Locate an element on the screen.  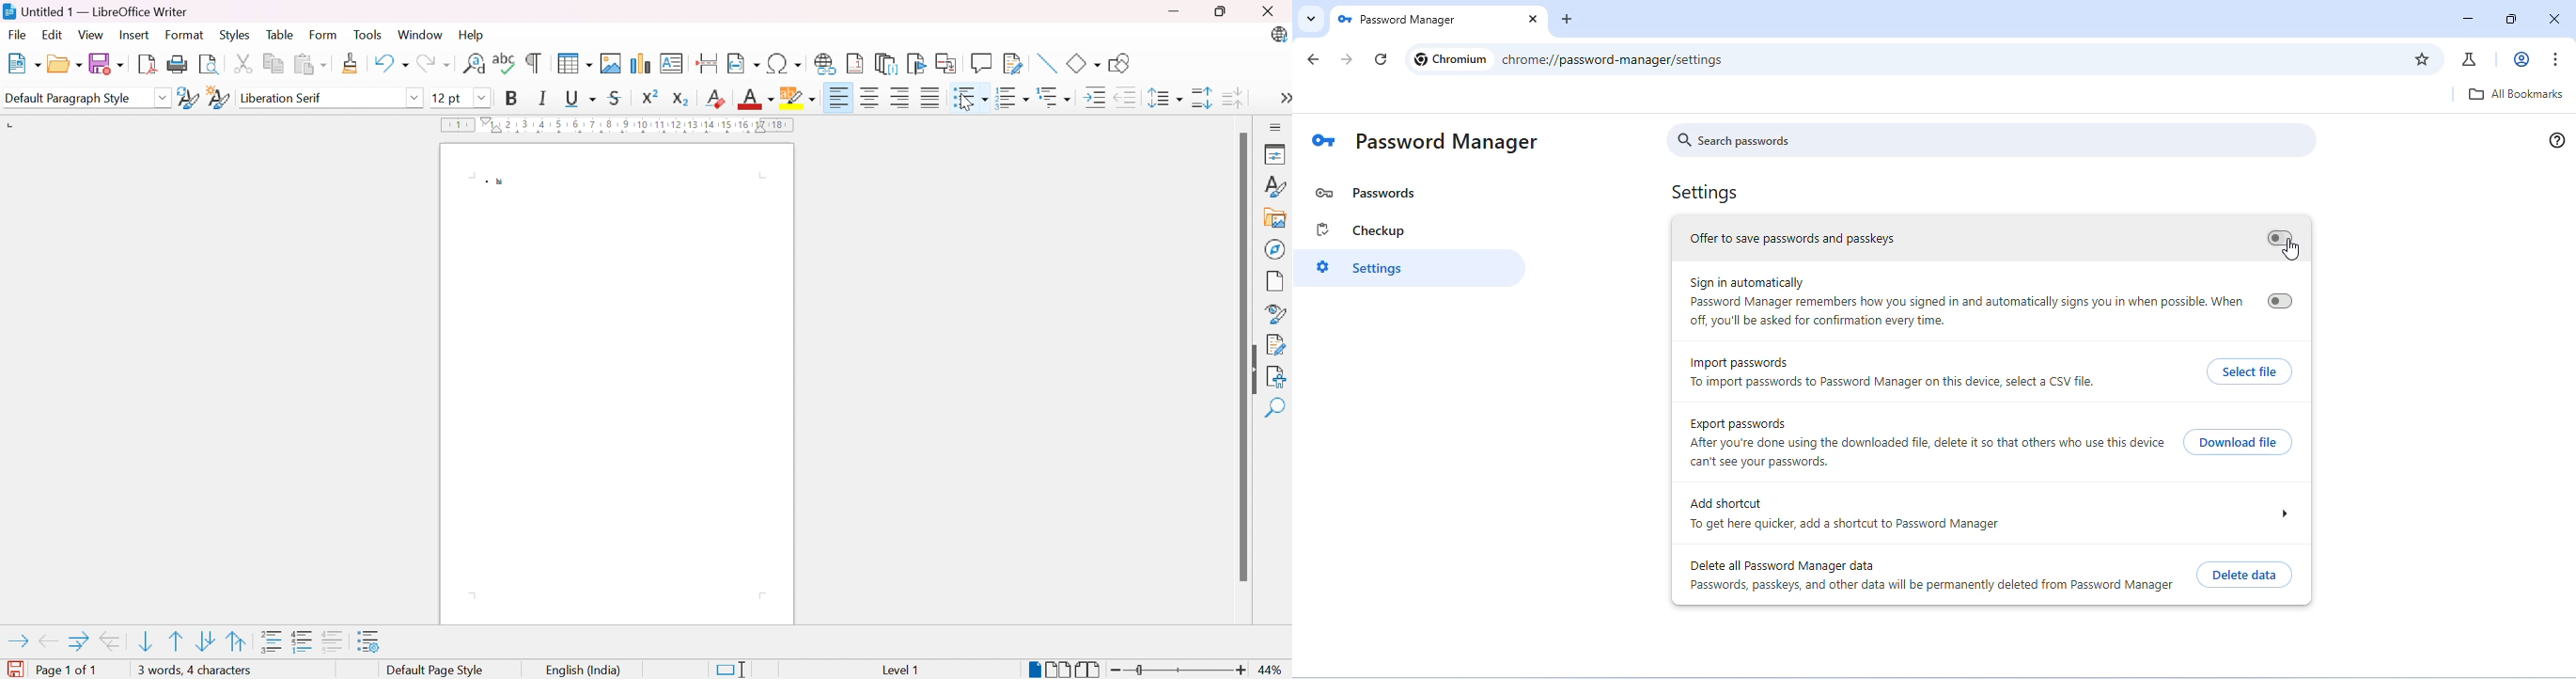
Basic shapes is located at coordinates (1084, 64).